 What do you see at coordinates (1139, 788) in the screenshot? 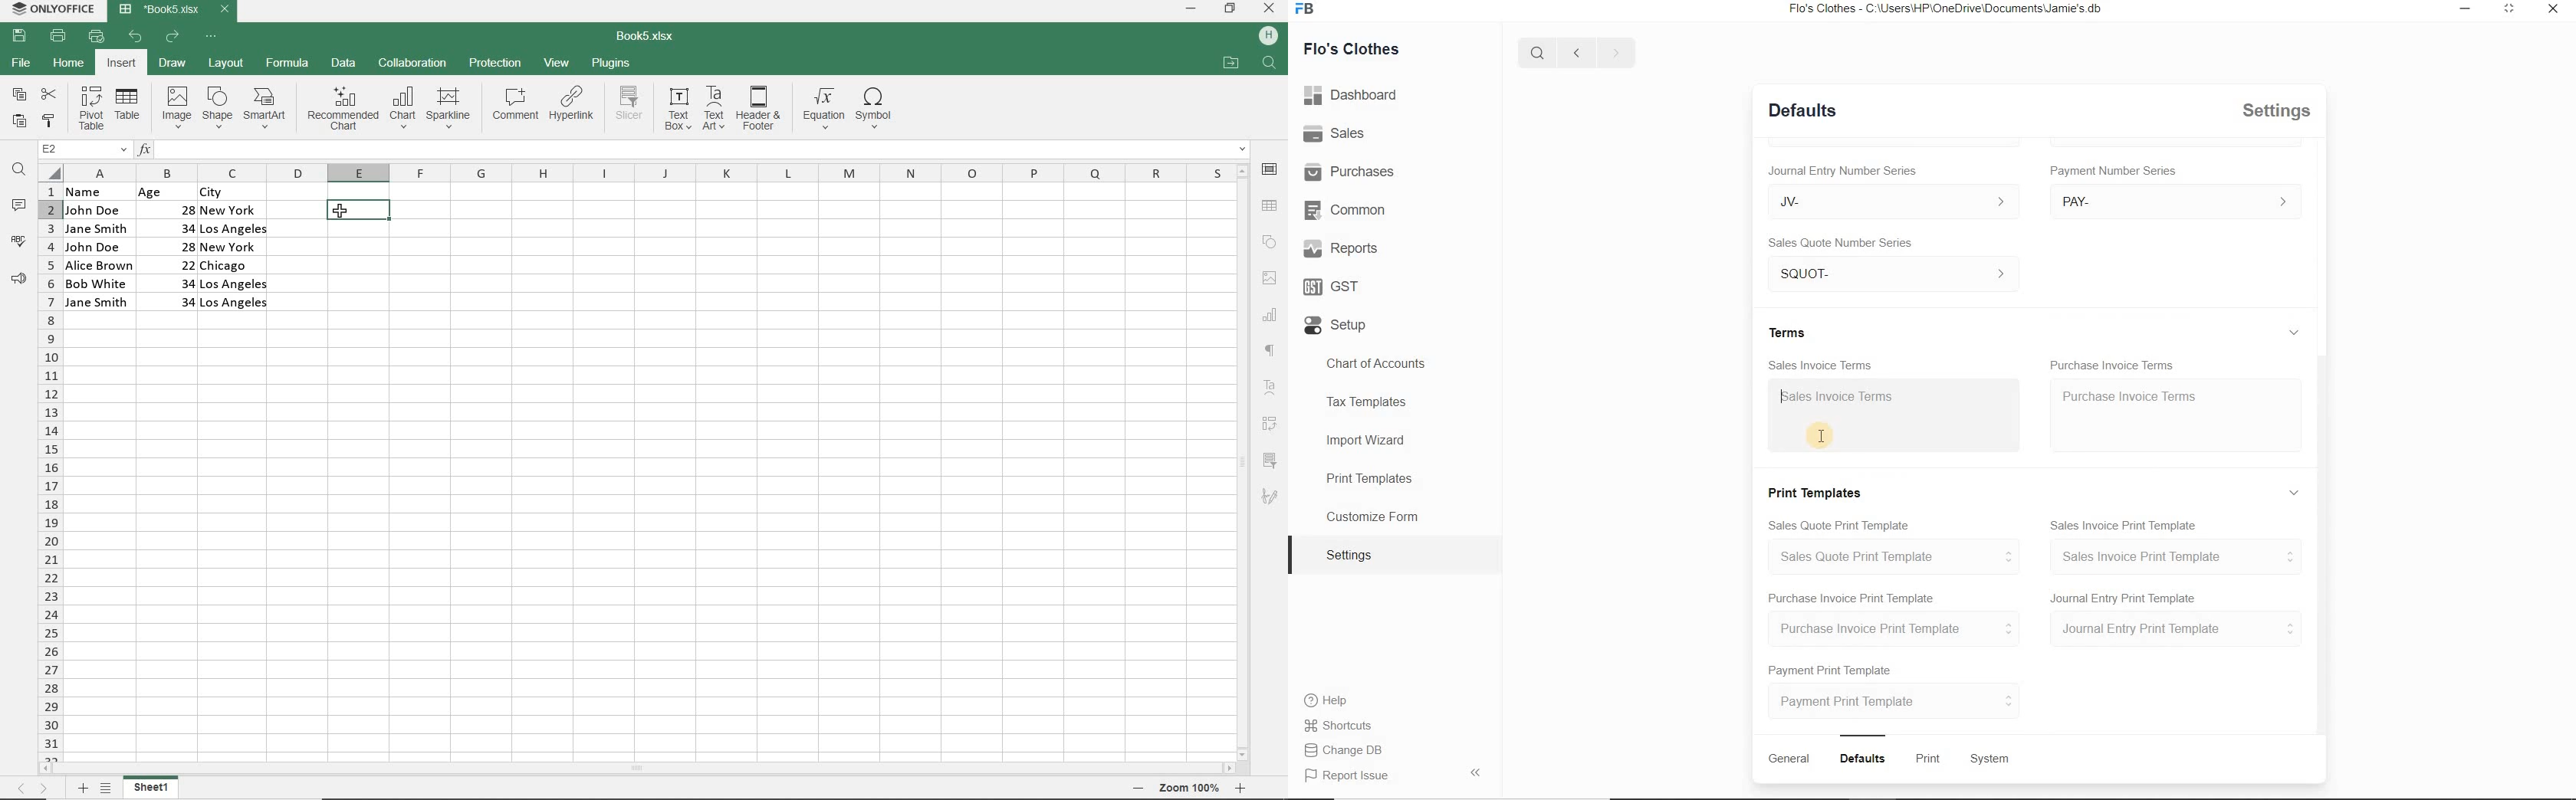
I see `zoom out` at bounding box center [1139, 788].